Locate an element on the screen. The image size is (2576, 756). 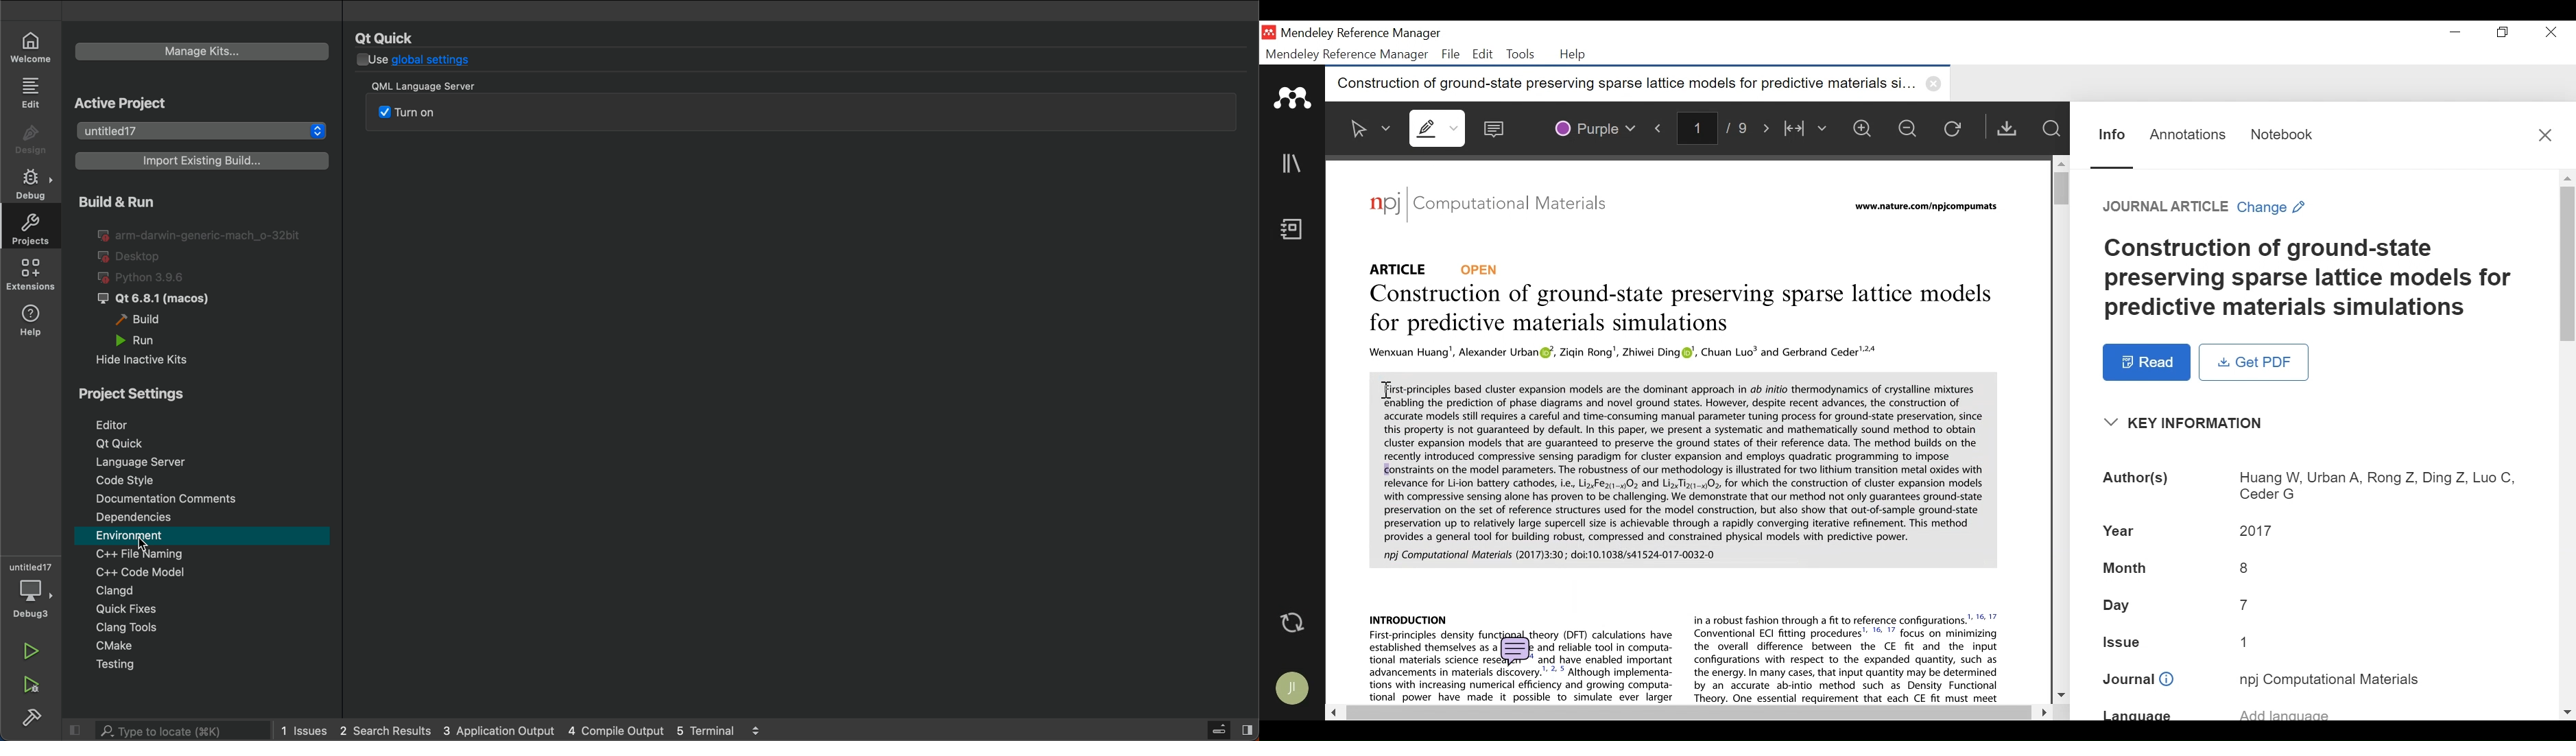
Tools is located at coordinates (1519, 54).